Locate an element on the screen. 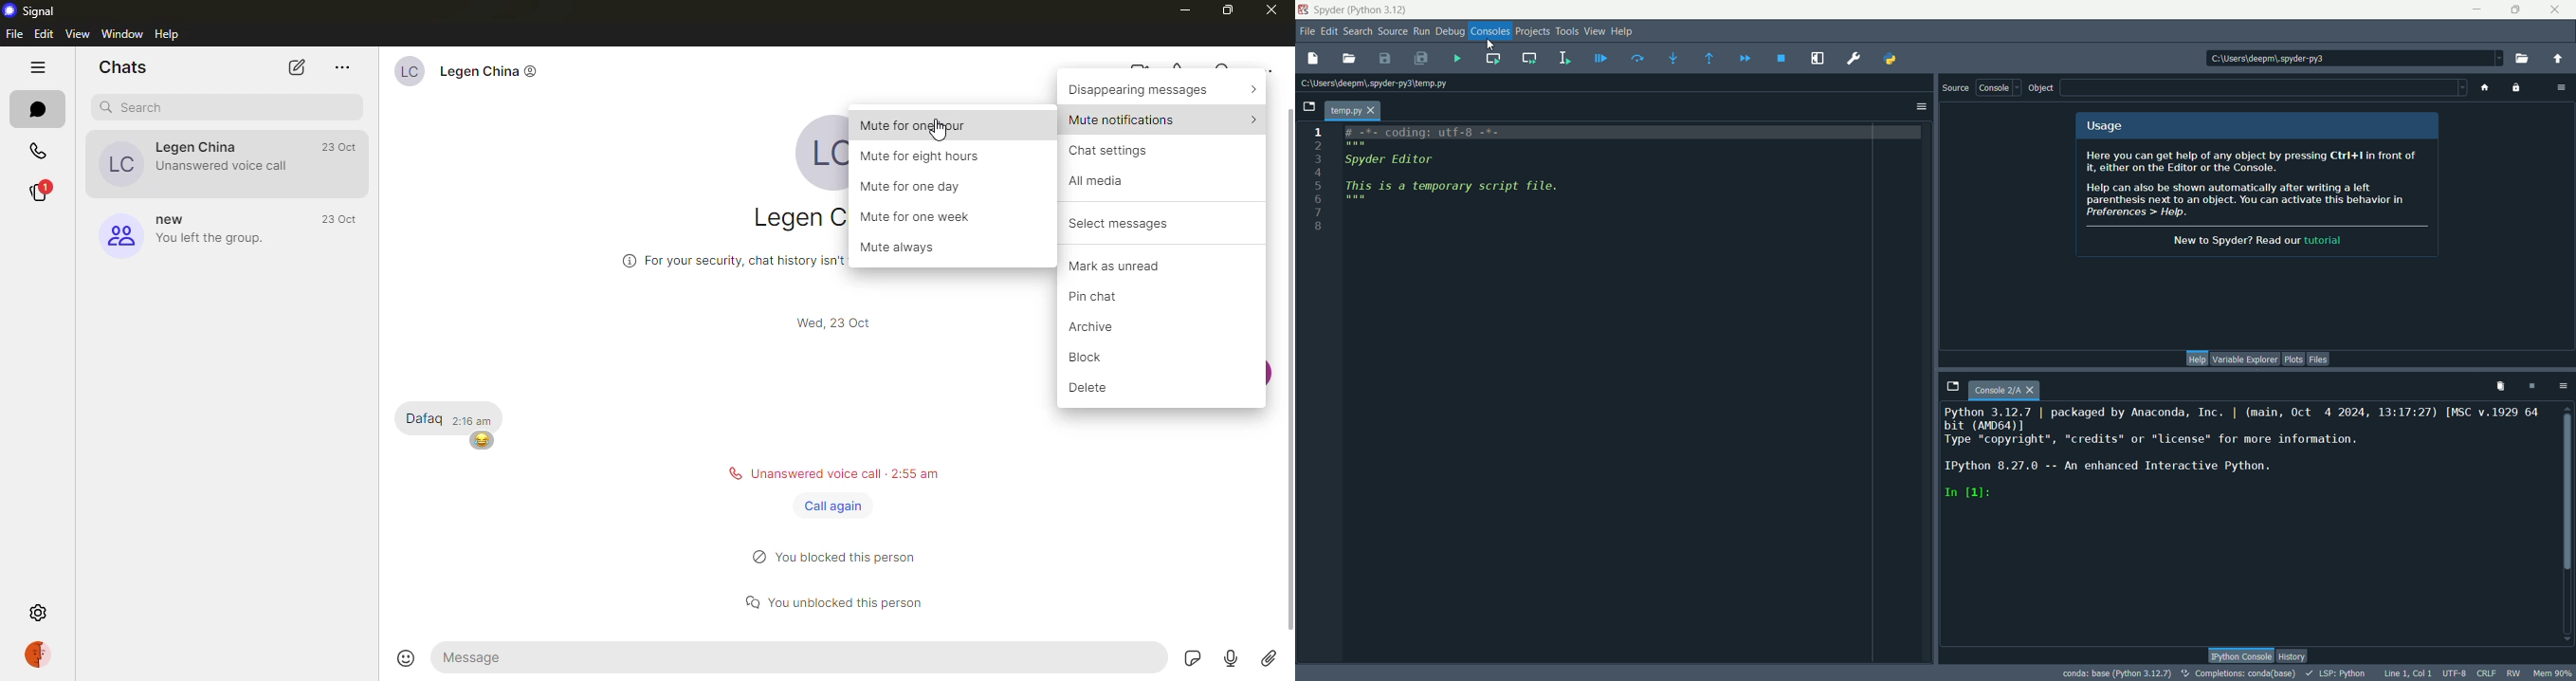  browse tabs is located at coordinates (1953, 387).